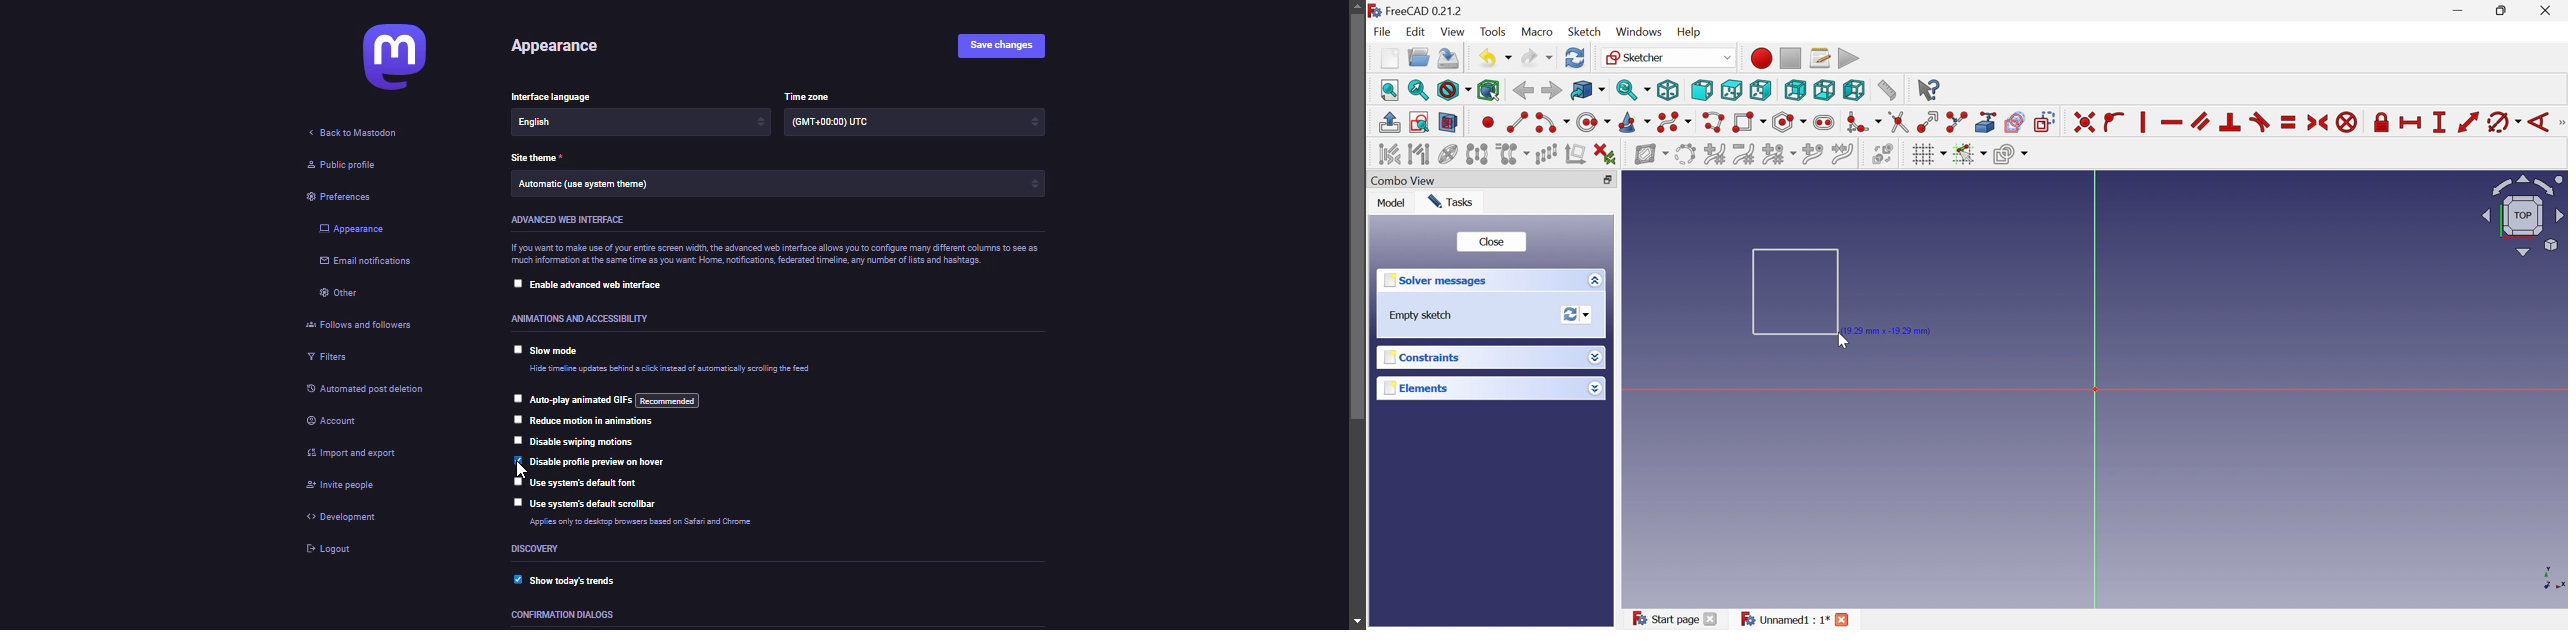 The height and width of the screenshot is (644, 2576). I want to click on [Sketcher tools], so click(2561, 124).